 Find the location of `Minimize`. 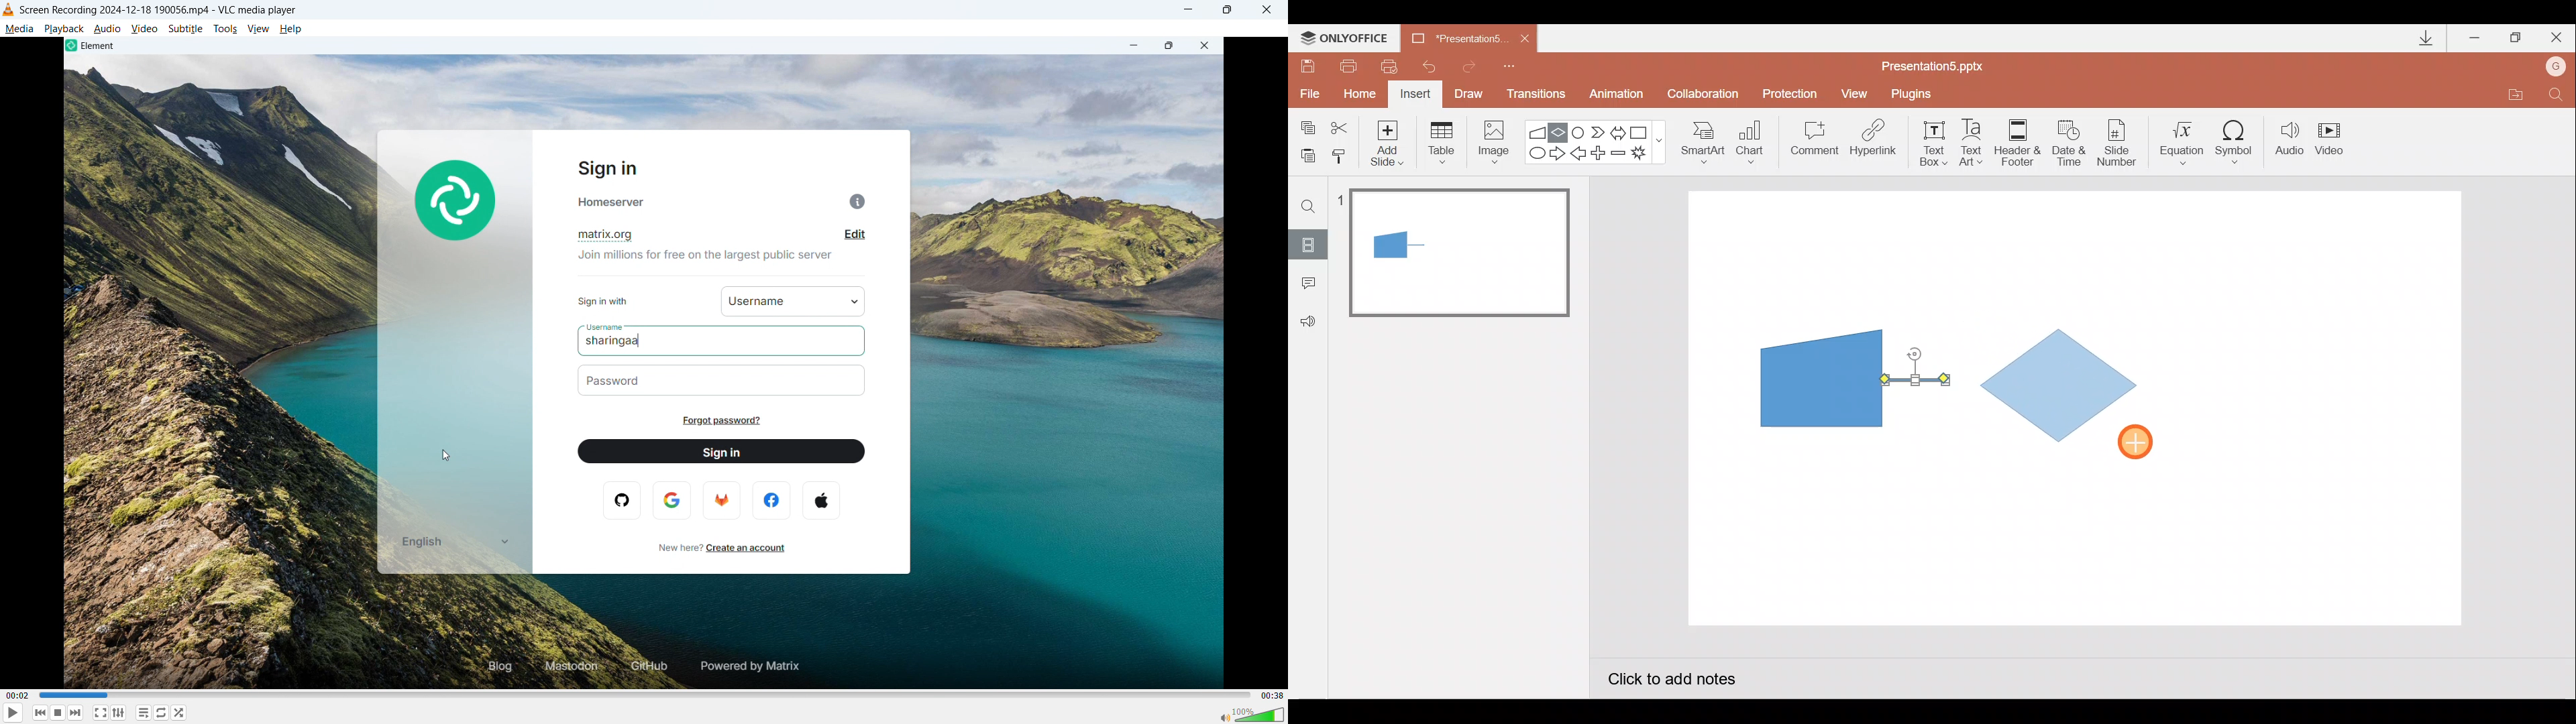

Minimize is located at coordinates (2476, 39).